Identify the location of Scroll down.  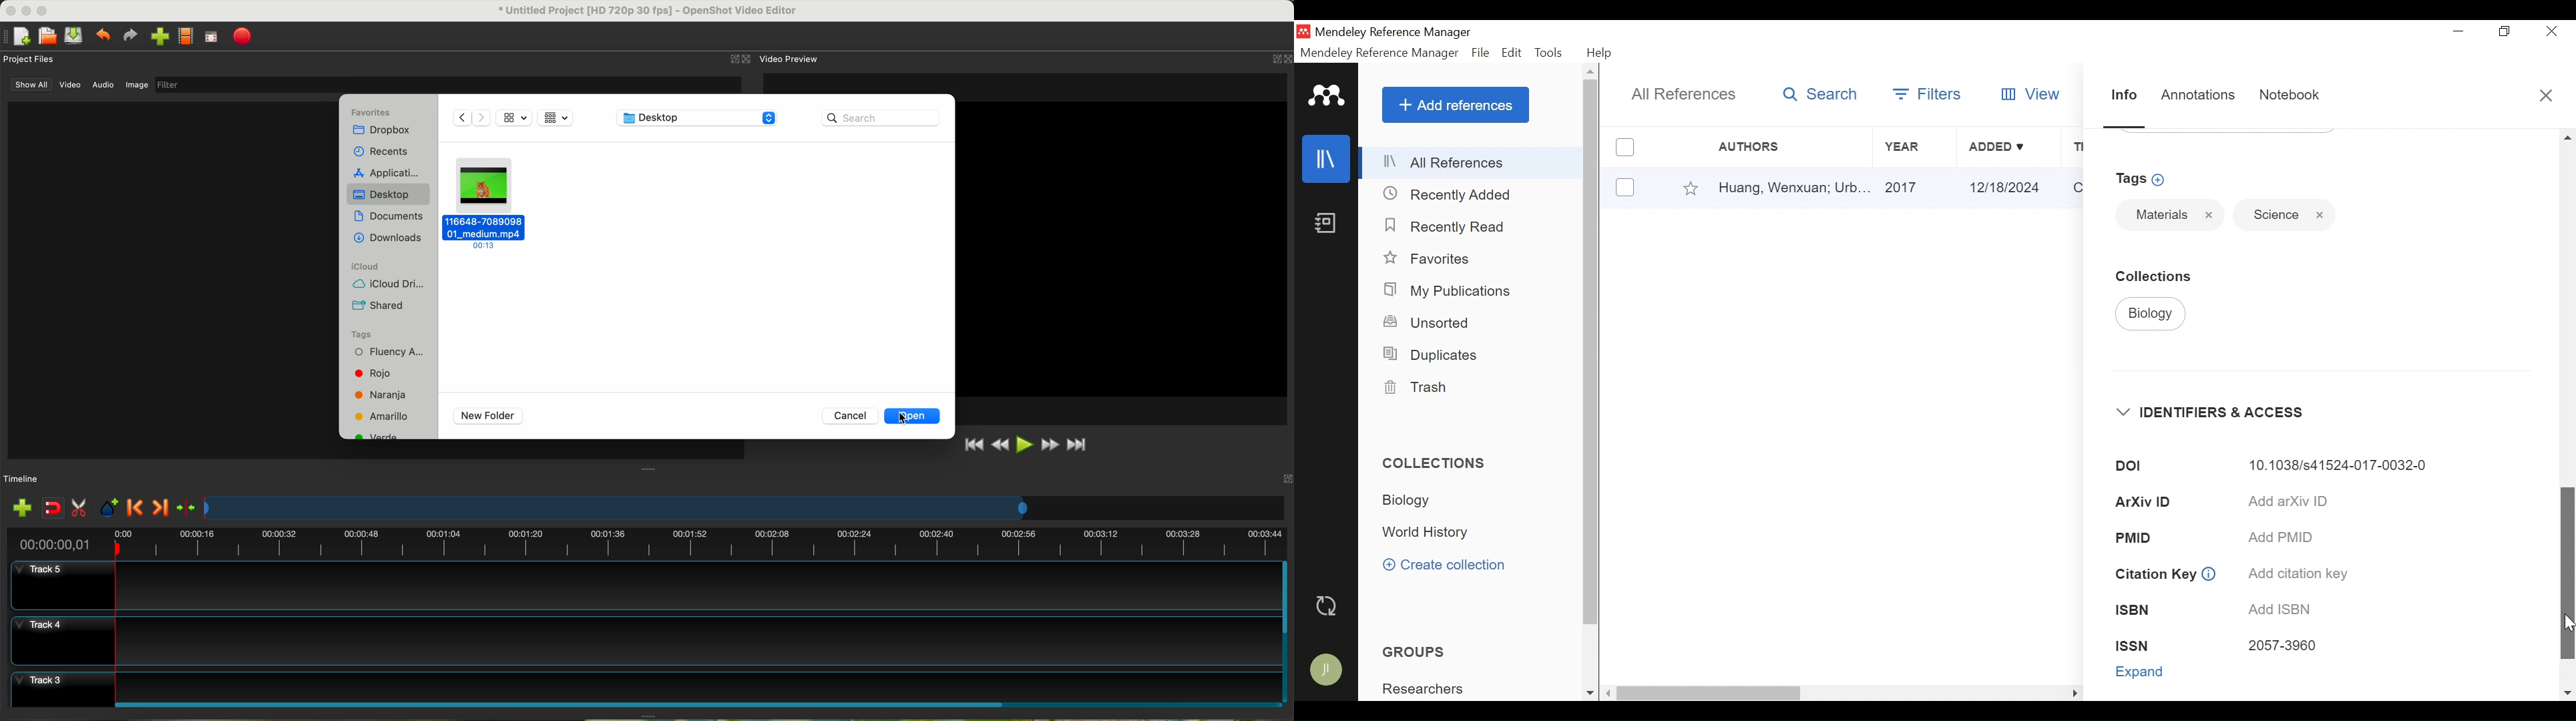
(1588, 693).